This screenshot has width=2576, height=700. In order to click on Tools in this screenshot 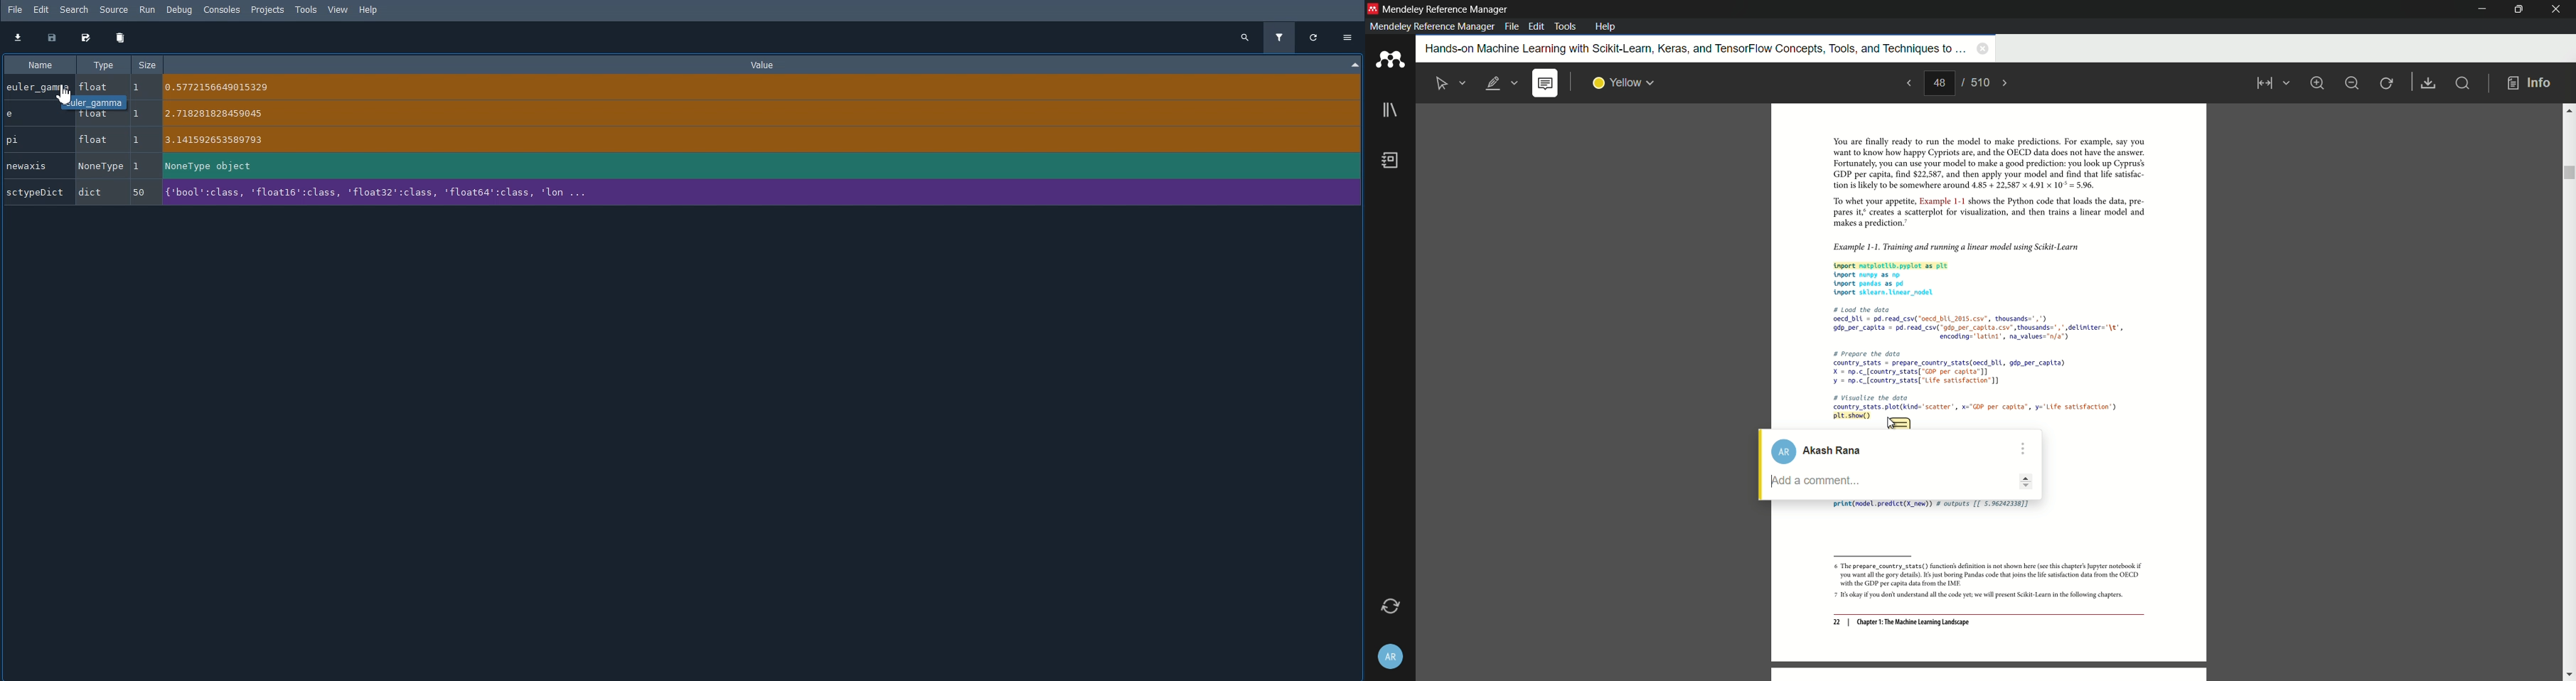, I will do `click(306, 10)`.